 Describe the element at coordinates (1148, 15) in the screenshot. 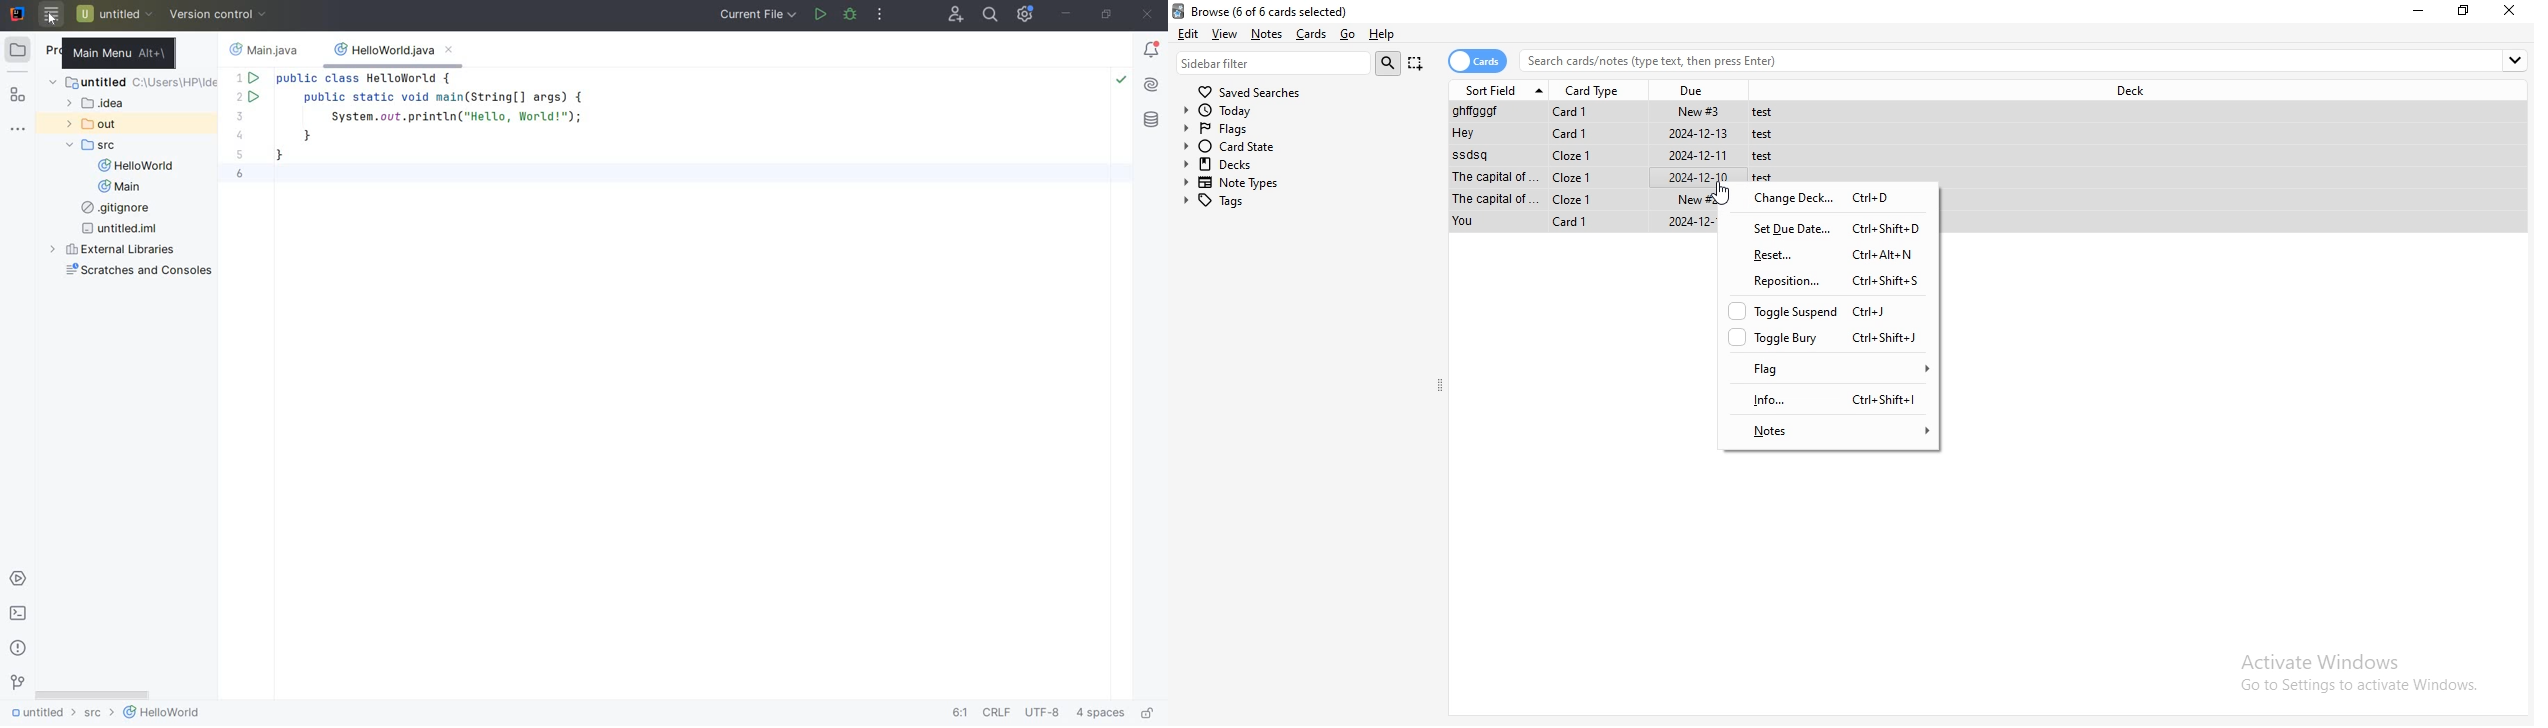

I see `close` at that location.